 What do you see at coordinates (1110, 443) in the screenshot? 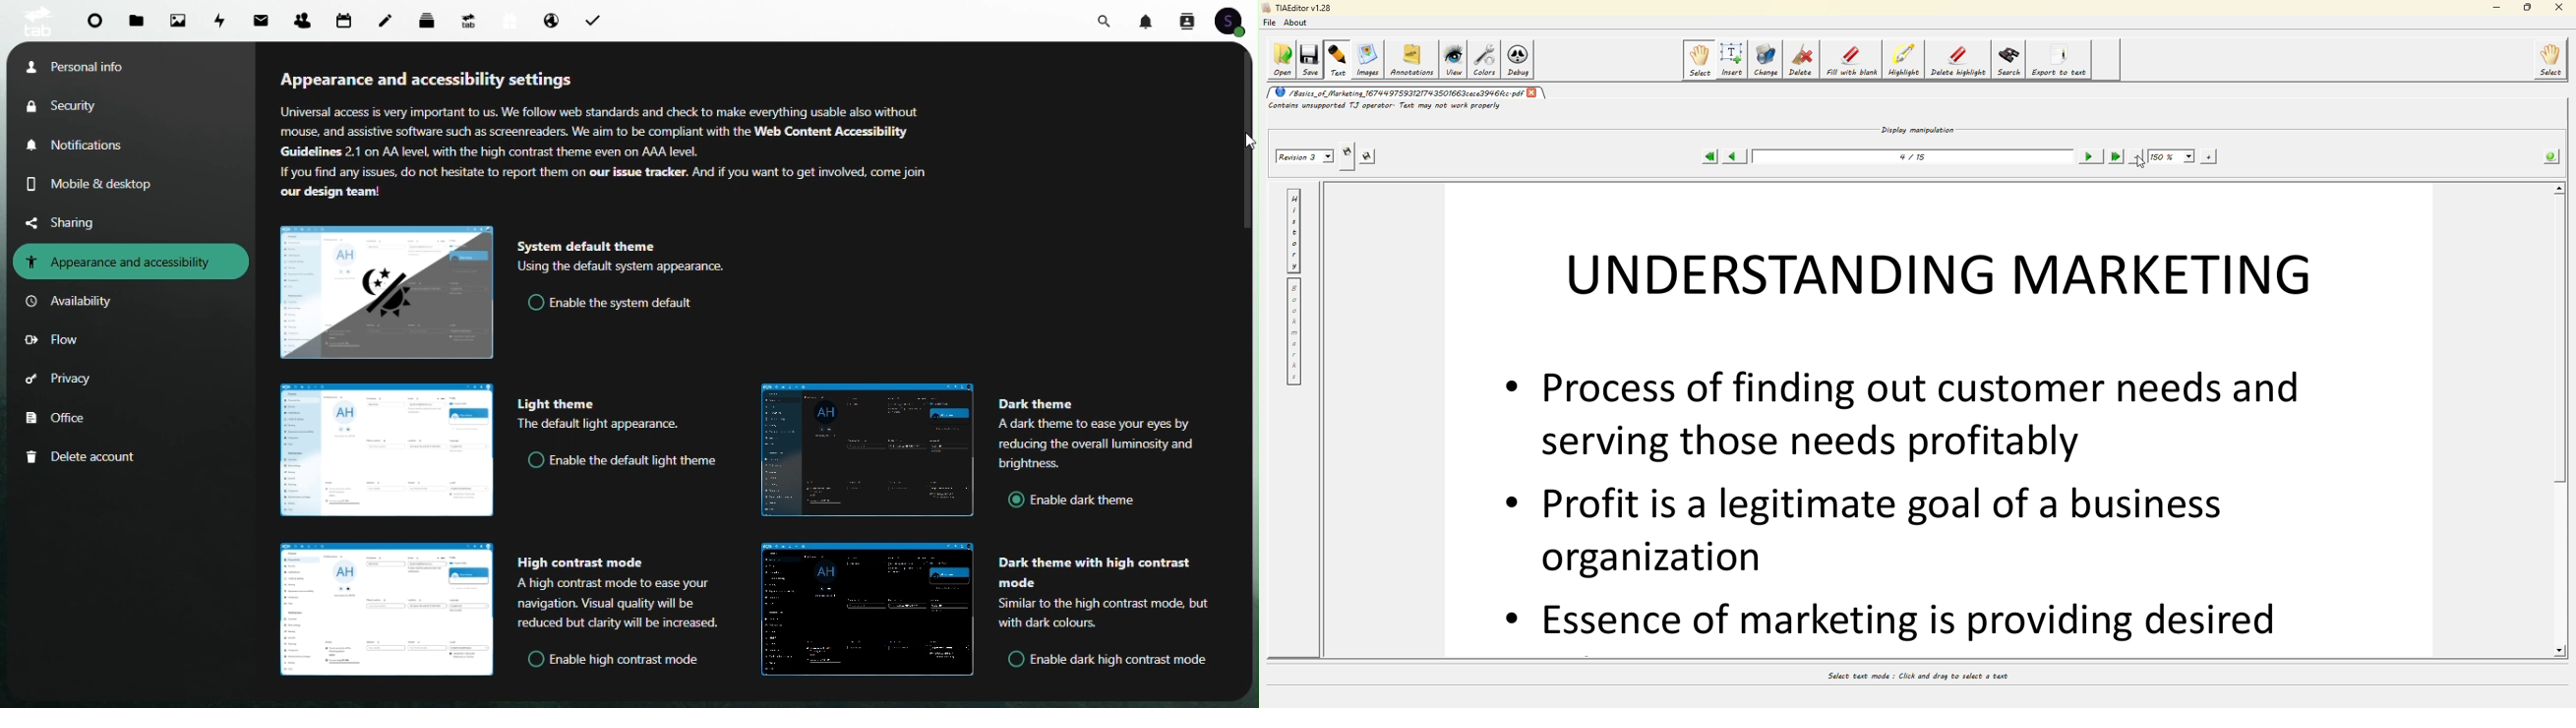
I see `A dark theme to ease your eyes by reducing the overall luminosity and brightness.` at bounding box center [1110, 443].